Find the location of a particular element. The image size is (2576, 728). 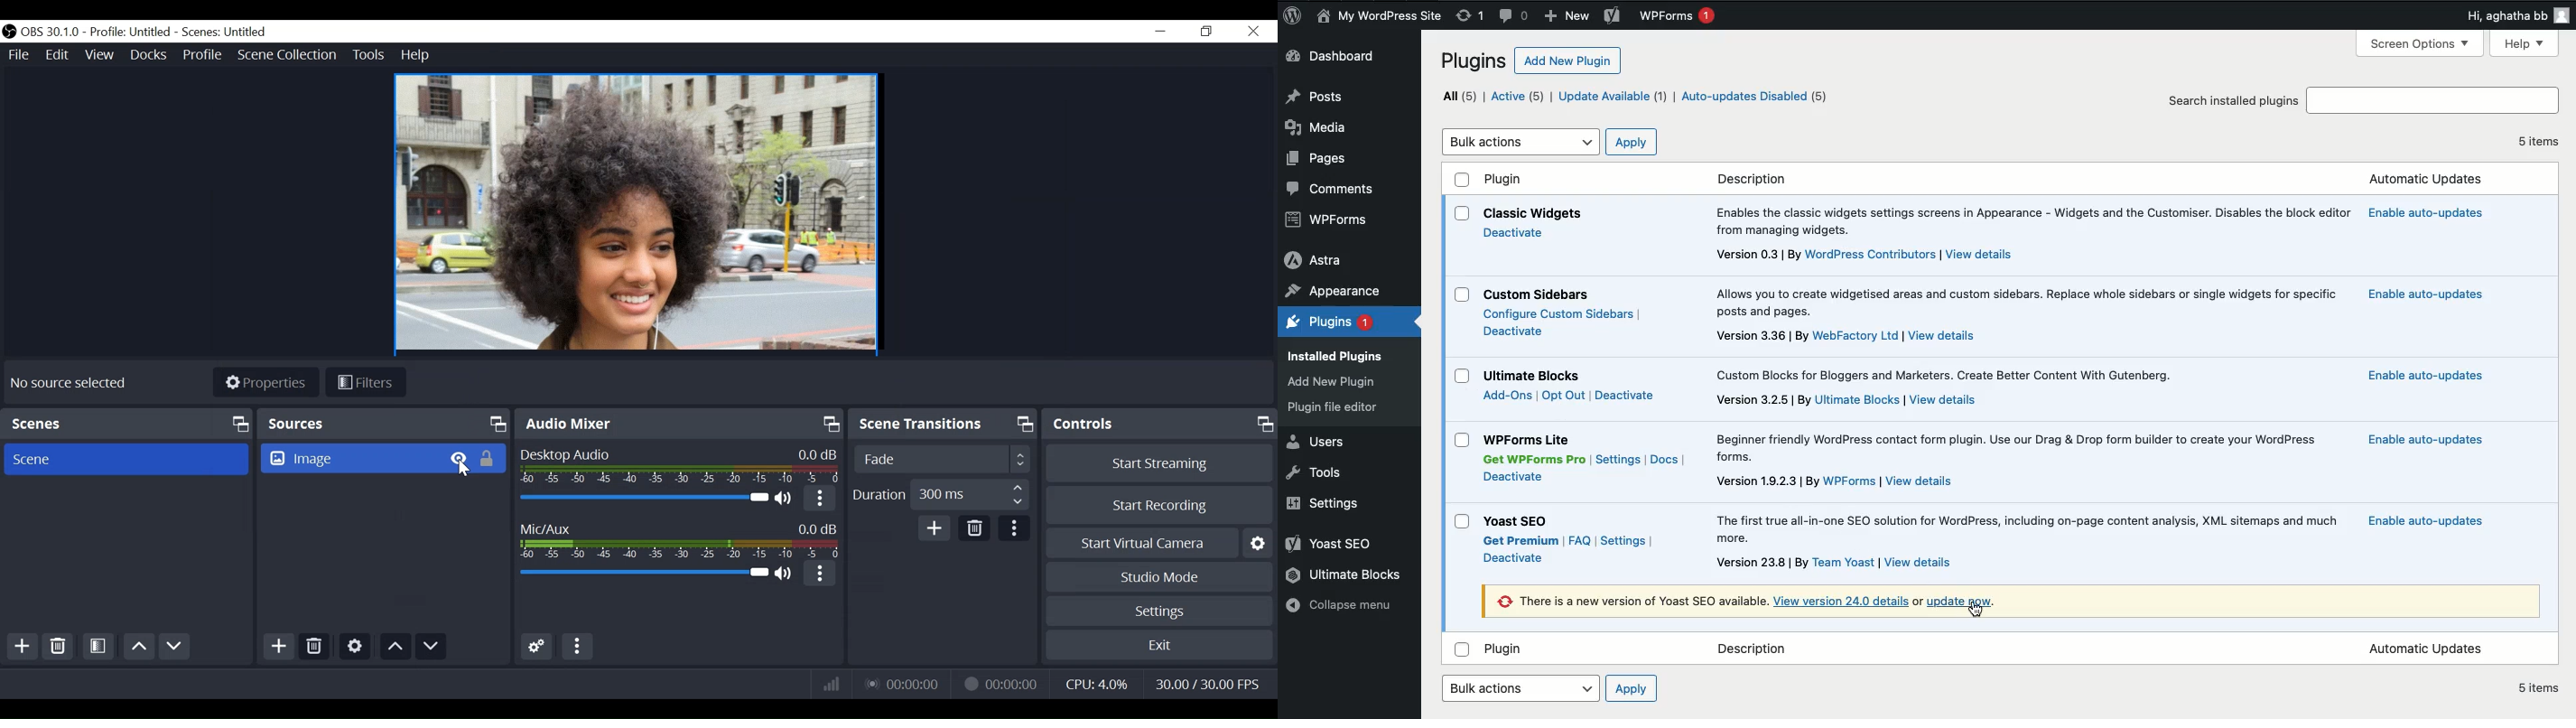

Enable auto updates is located at coordinates (2425, 296).